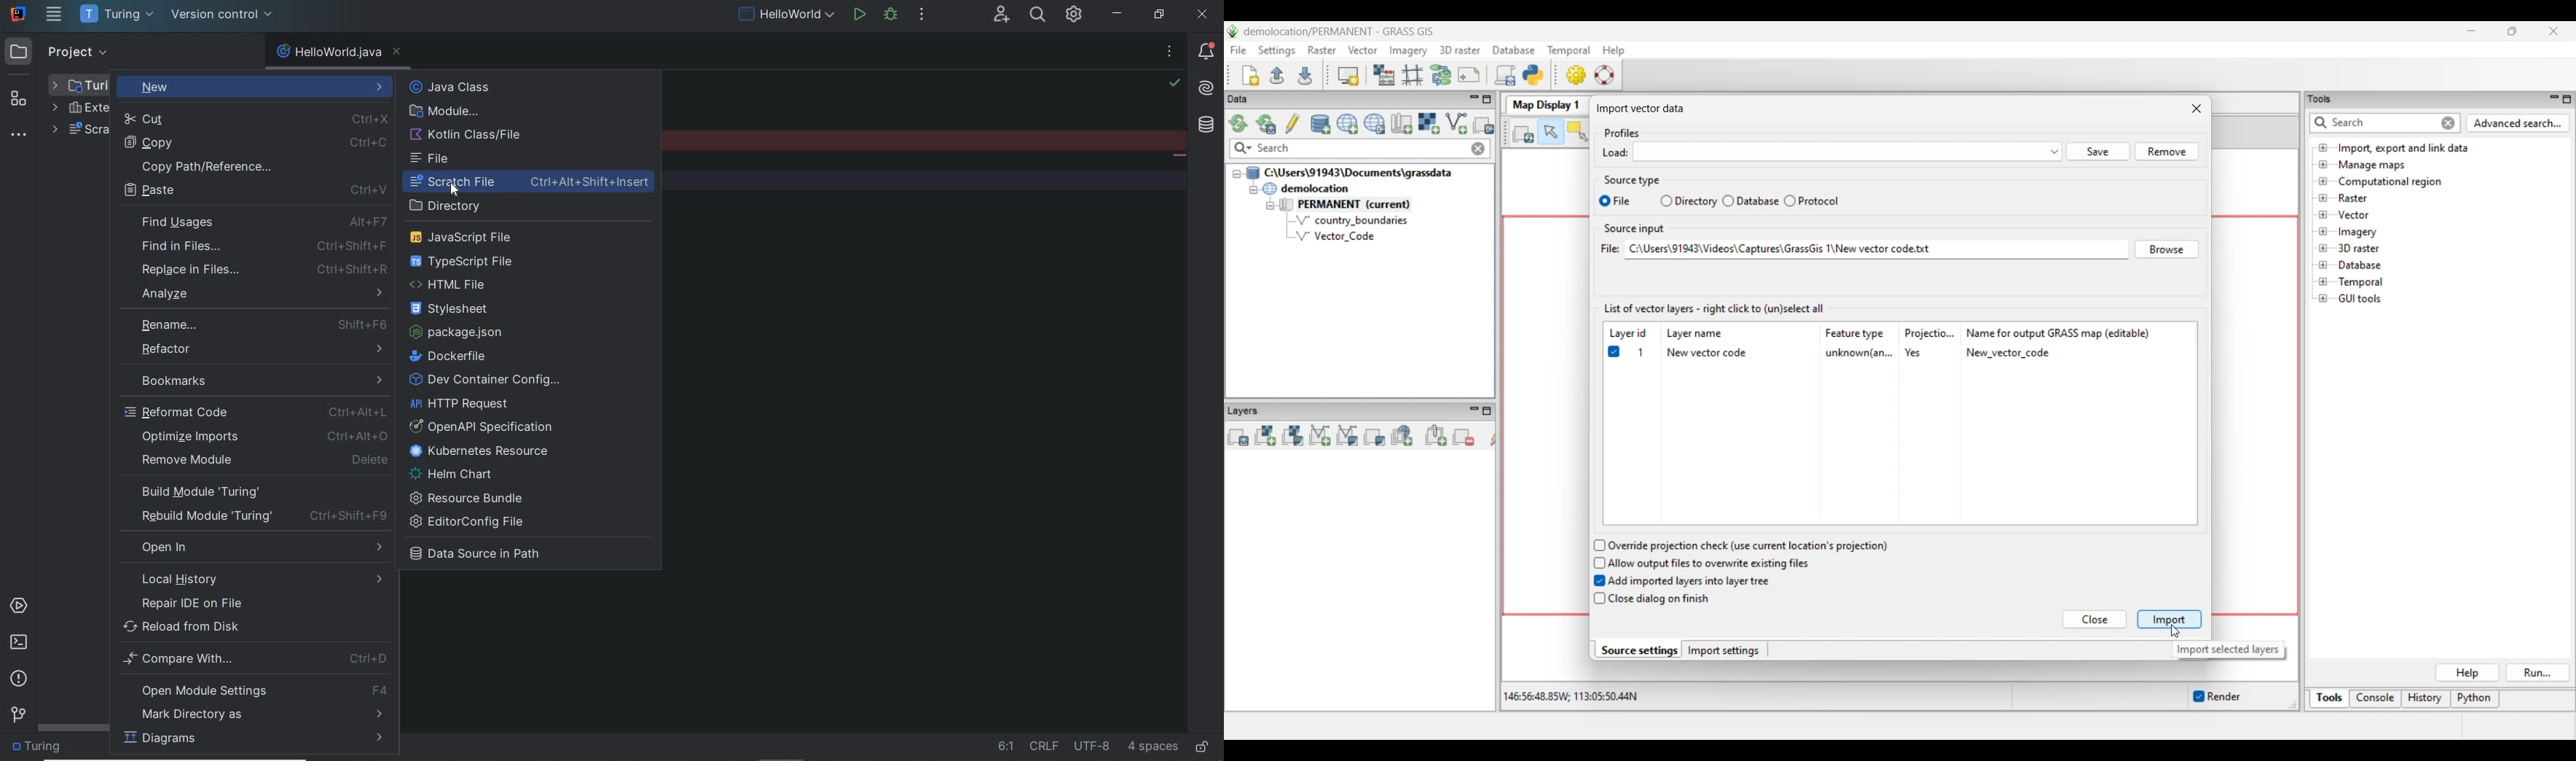  I want to click on find in files, so click(261, 246).